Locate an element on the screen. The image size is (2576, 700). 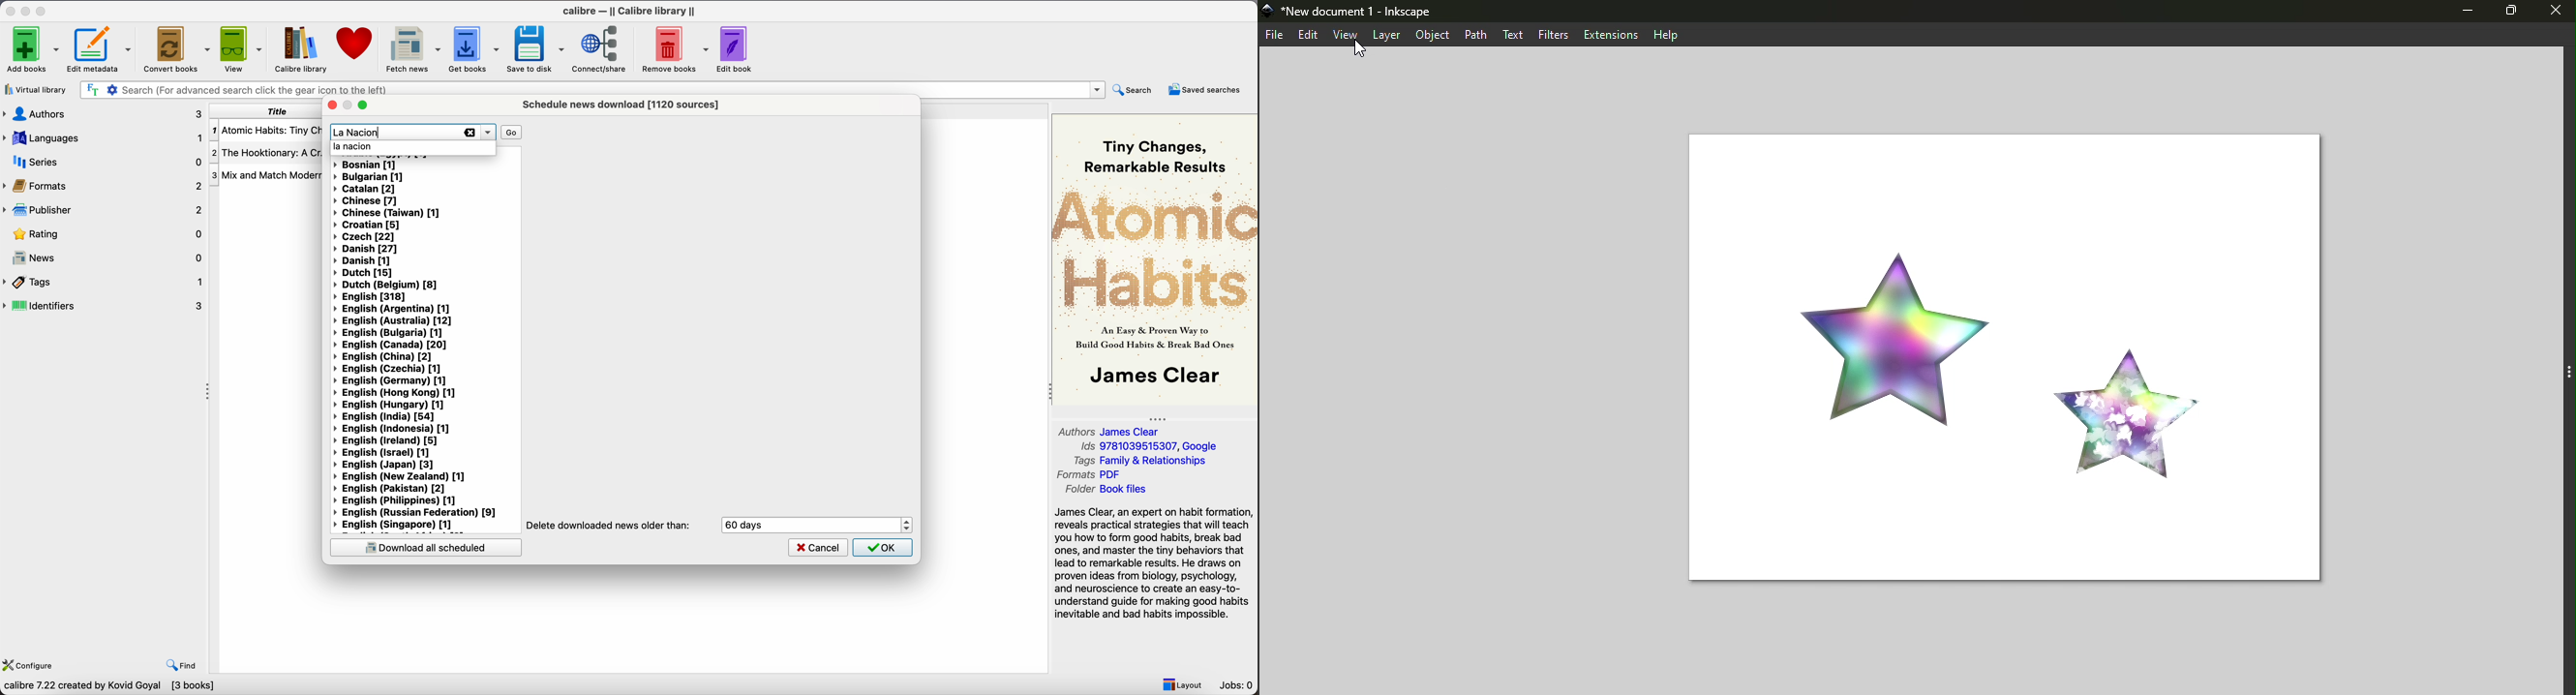
series is located at coordinates (104, 161).